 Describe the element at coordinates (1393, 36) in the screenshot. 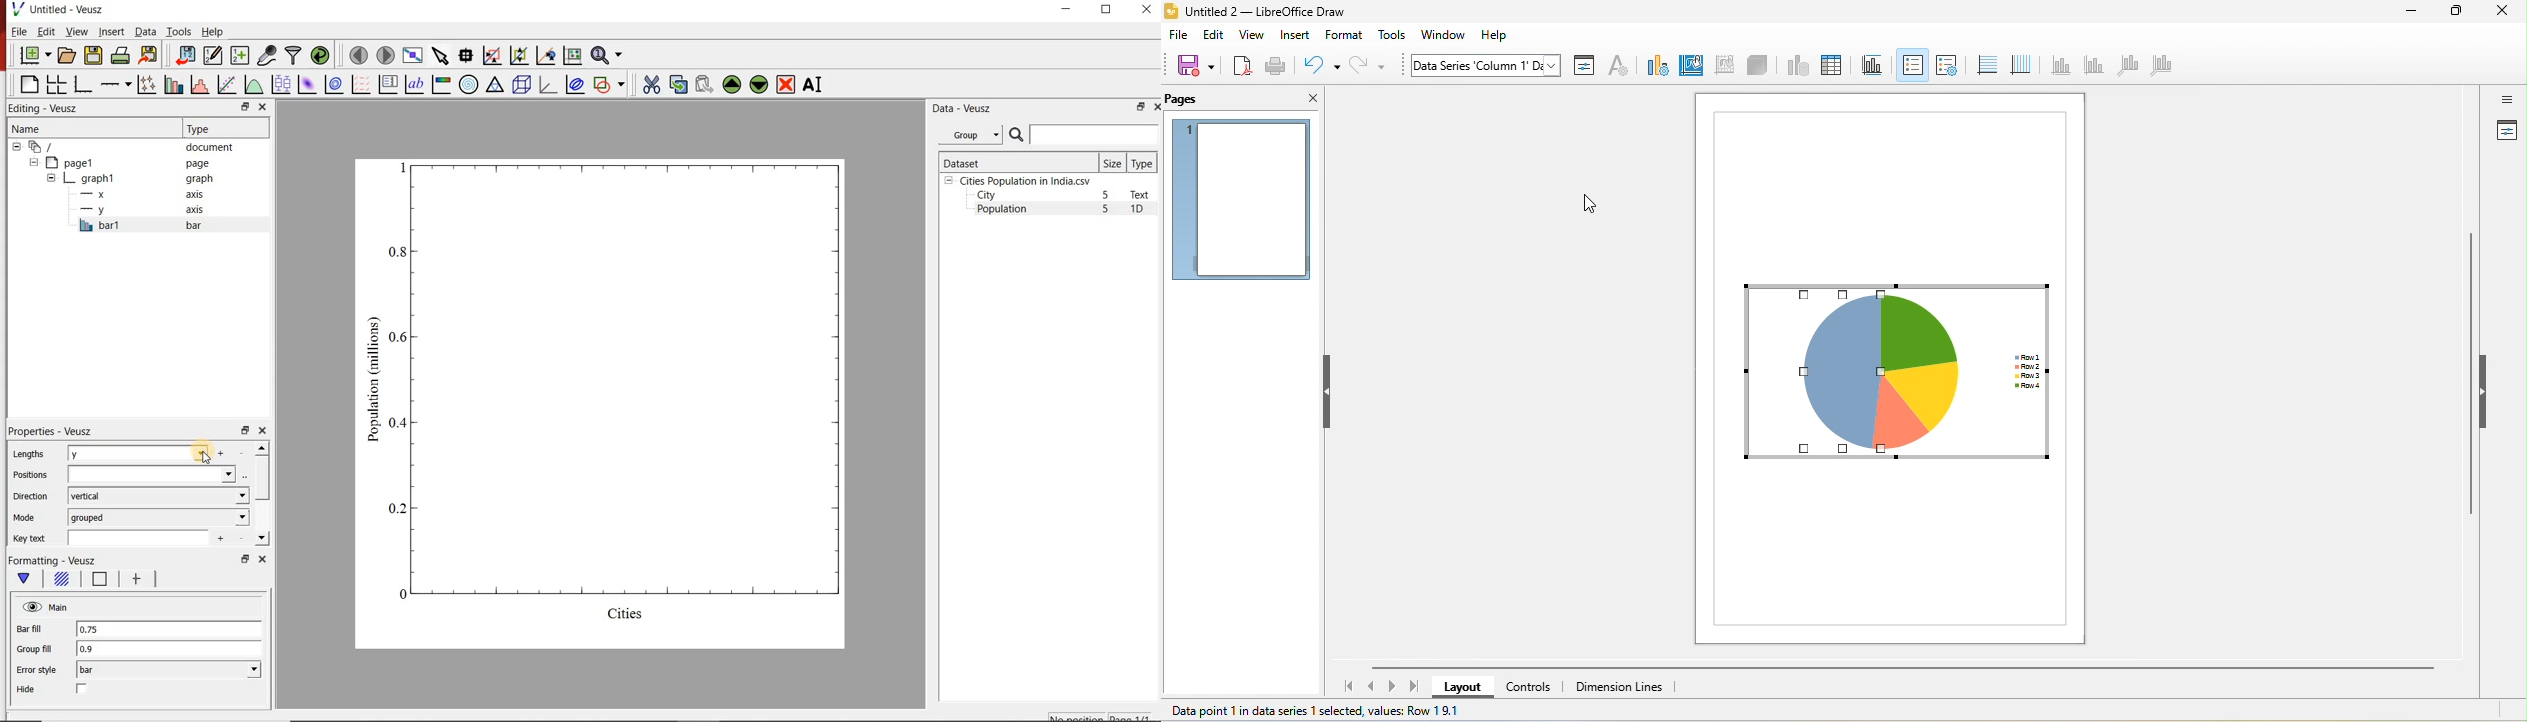

I see `tools` at that location.